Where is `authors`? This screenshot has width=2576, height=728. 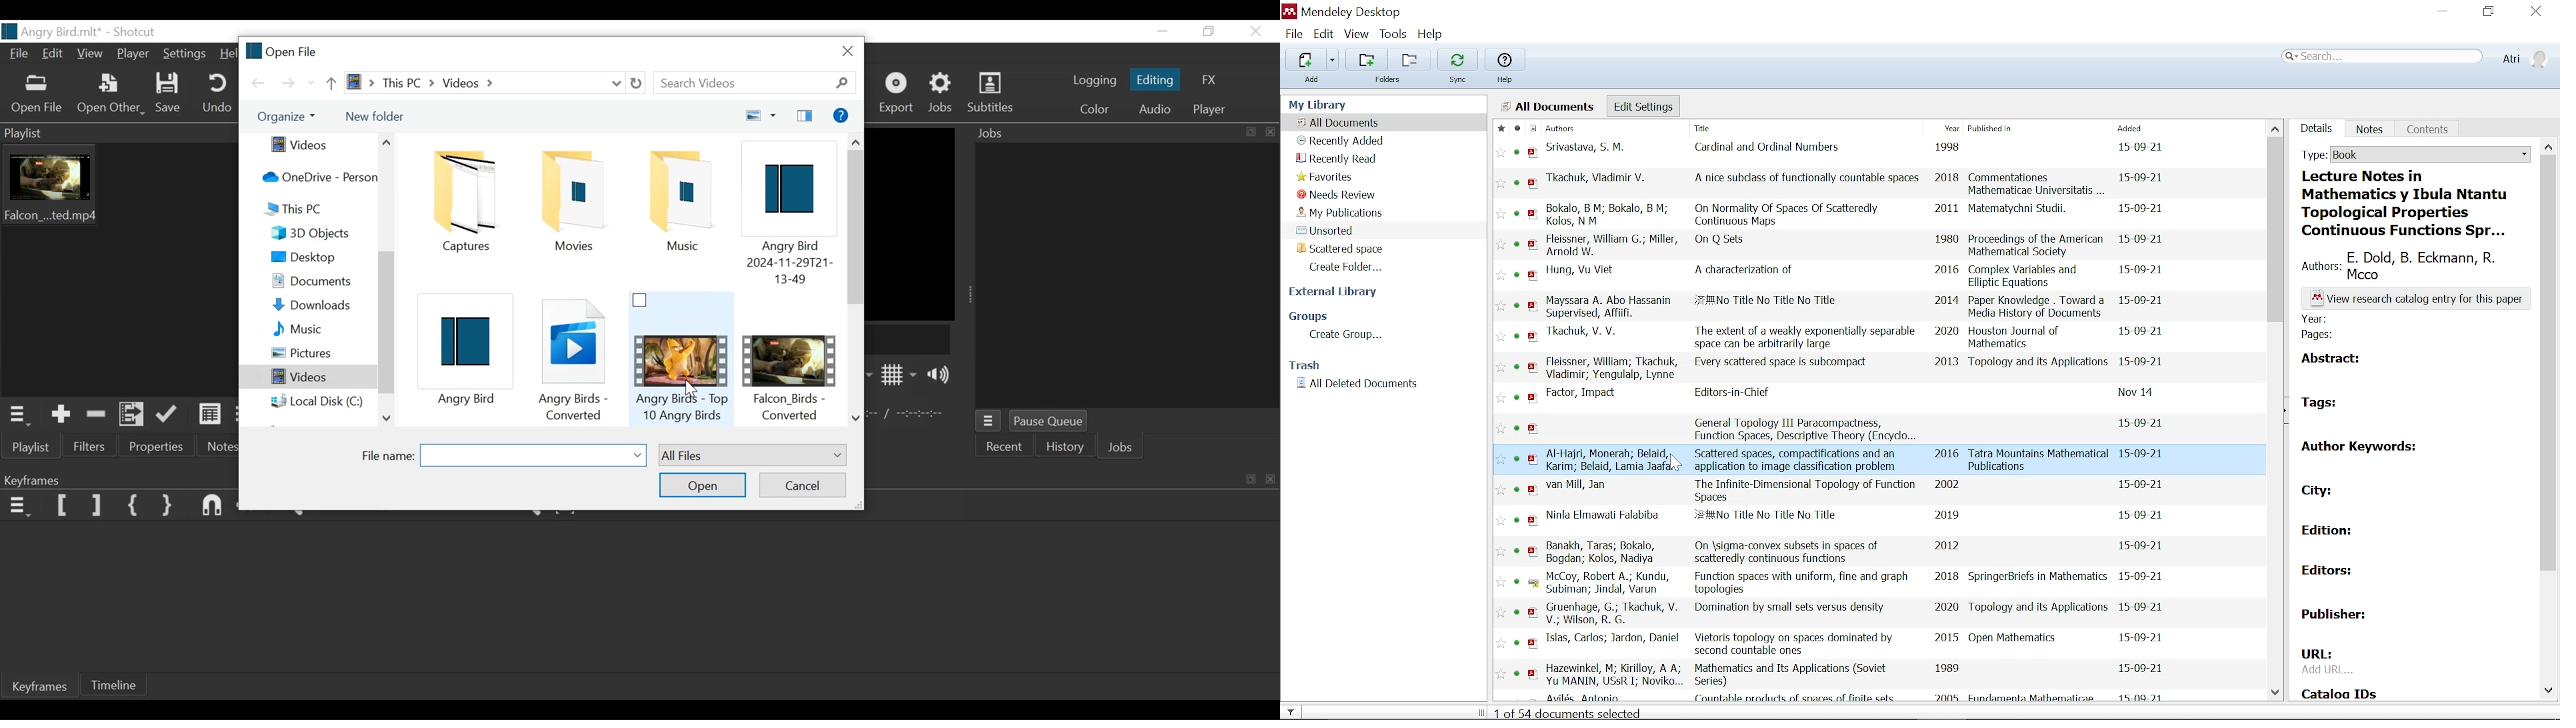 authors is located at coordinates (1609, 584).